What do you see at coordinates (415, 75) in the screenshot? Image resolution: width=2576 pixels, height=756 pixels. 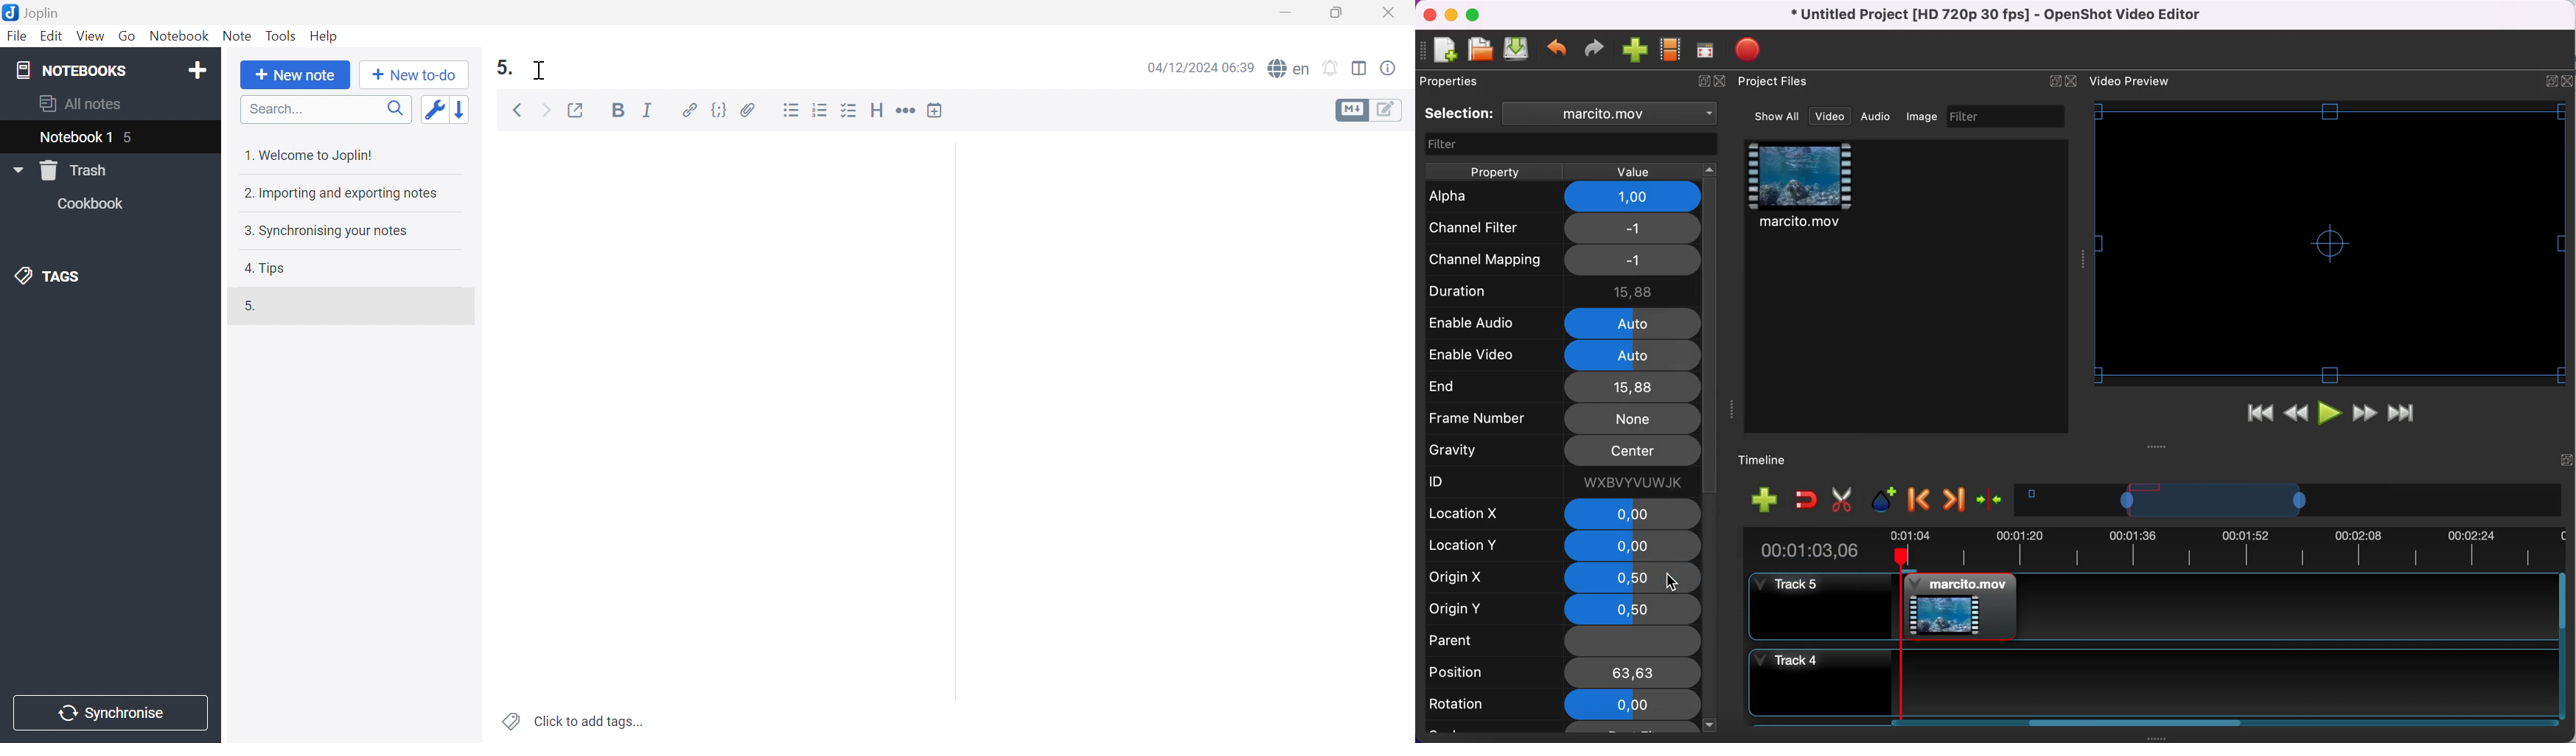 I see `New to-do` at bounding box center [415, 75].